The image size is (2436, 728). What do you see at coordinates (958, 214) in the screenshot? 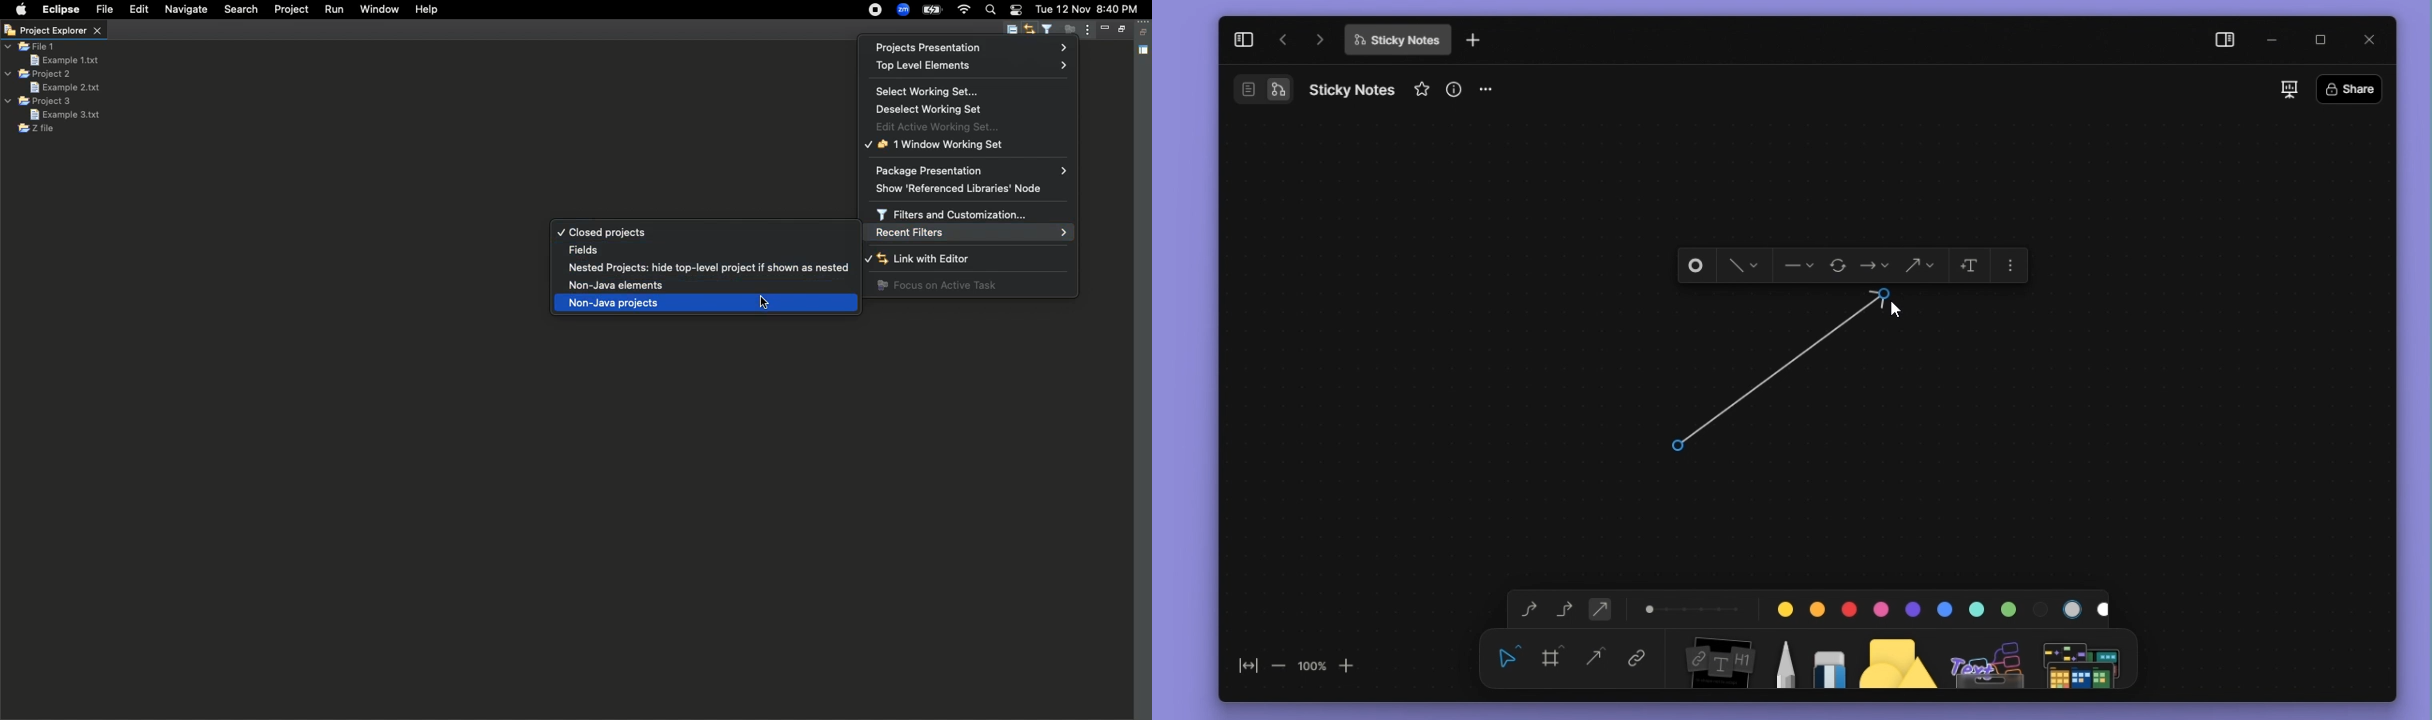
I see `Filters and customization` at bounding box center [958, 214].